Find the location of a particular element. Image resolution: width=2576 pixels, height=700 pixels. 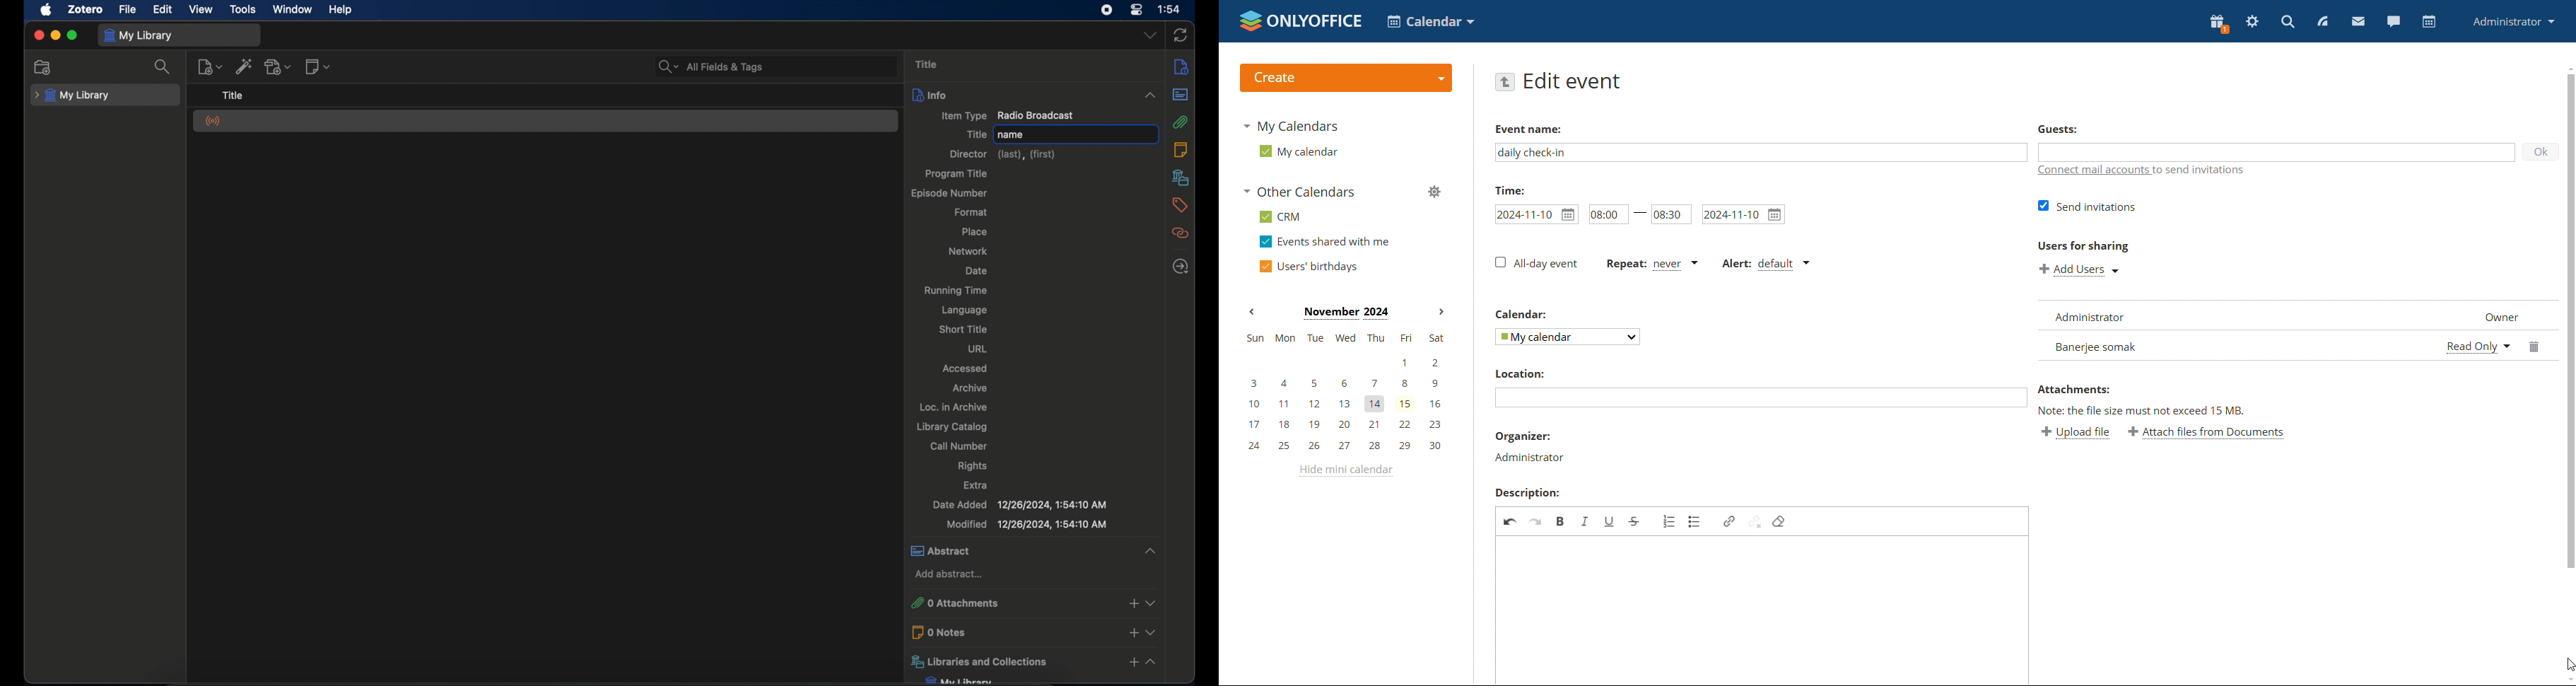

my library is located at coordinates (140, 36).